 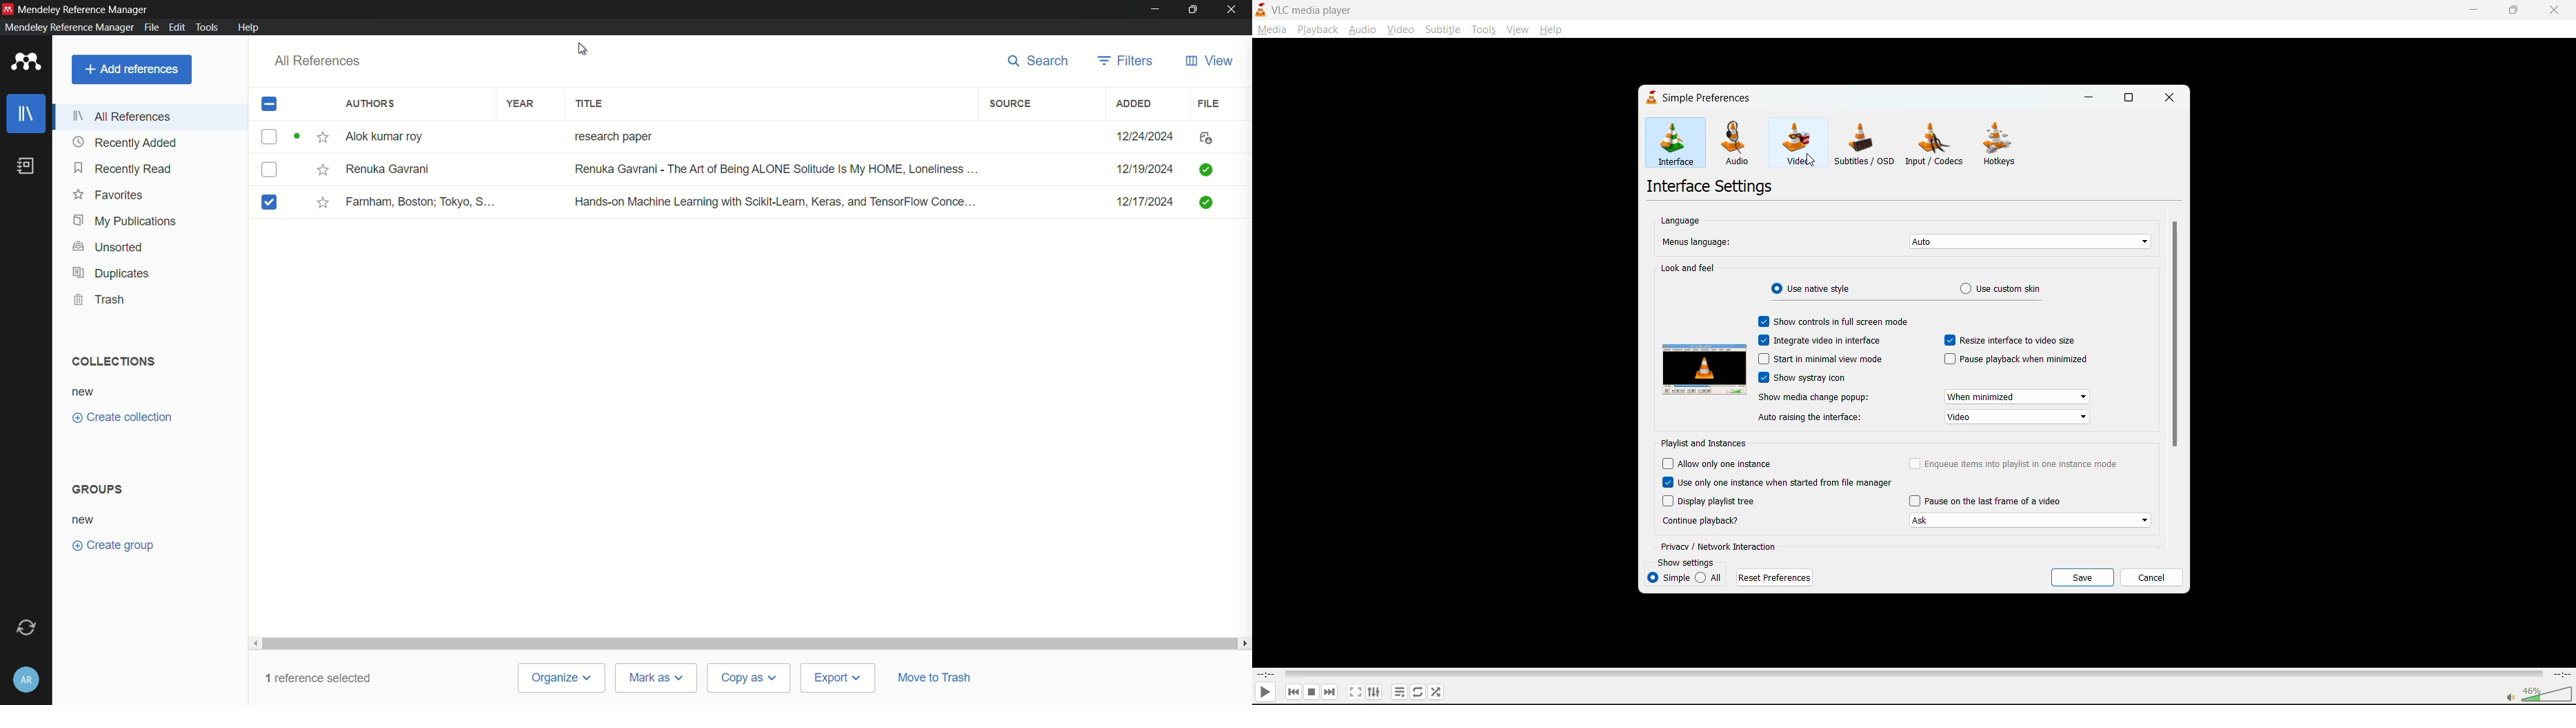 What do you see at coordinates (122, 118) in the screenshot?
I see `all references` at bounding box center [122, 118].